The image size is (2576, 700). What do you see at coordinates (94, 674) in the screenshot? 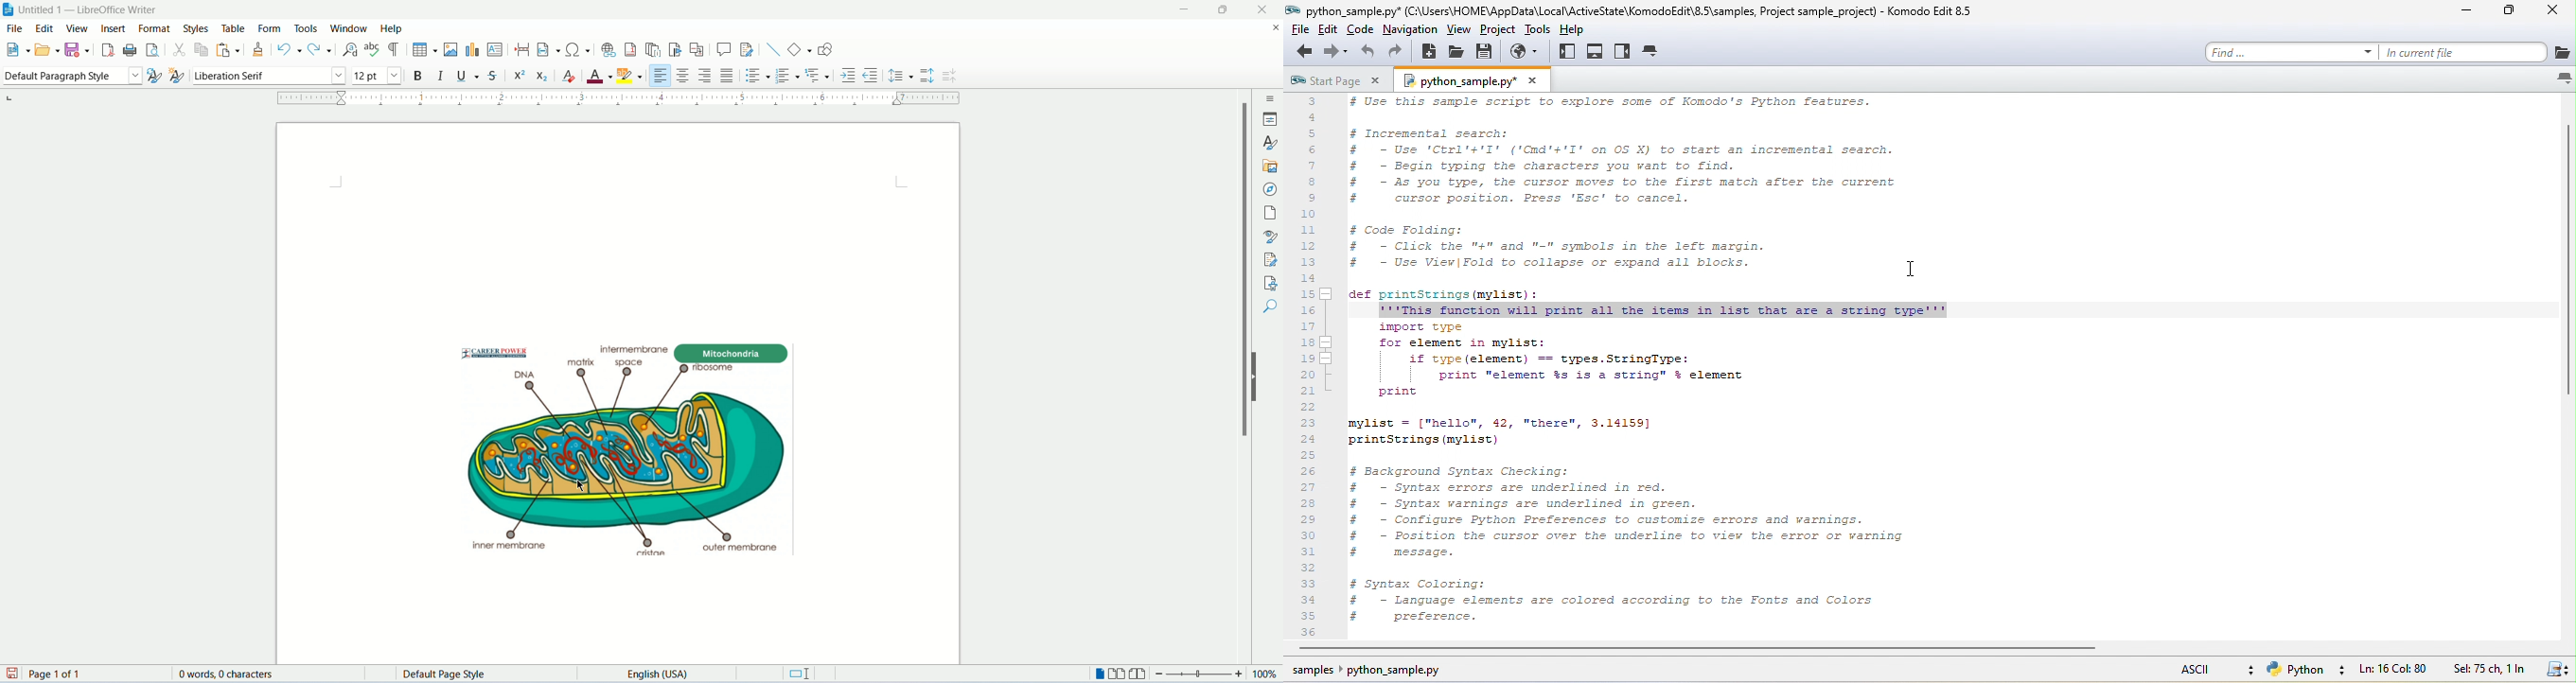
I see `page 1 of 1` at bounding box center [94, 674].